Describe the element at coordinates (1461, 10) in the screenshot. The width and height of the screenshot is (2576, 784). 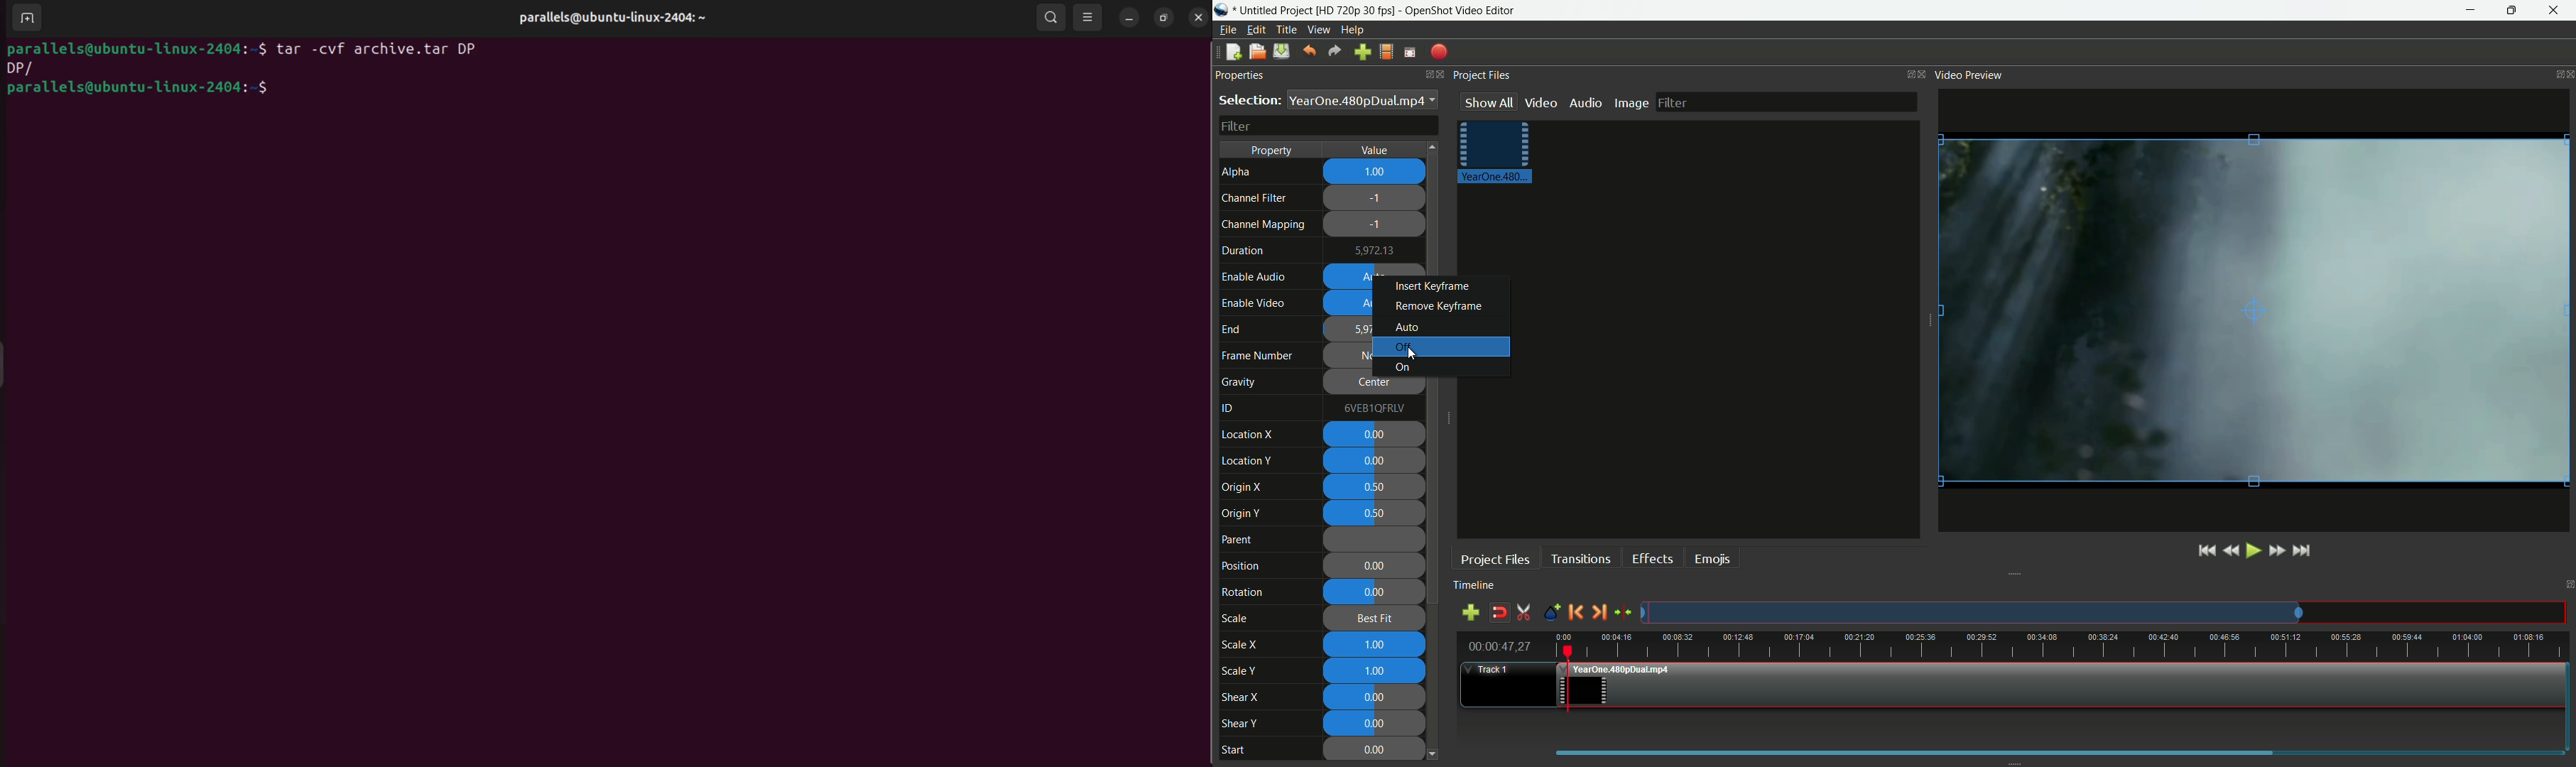
I see `app name` at that location.